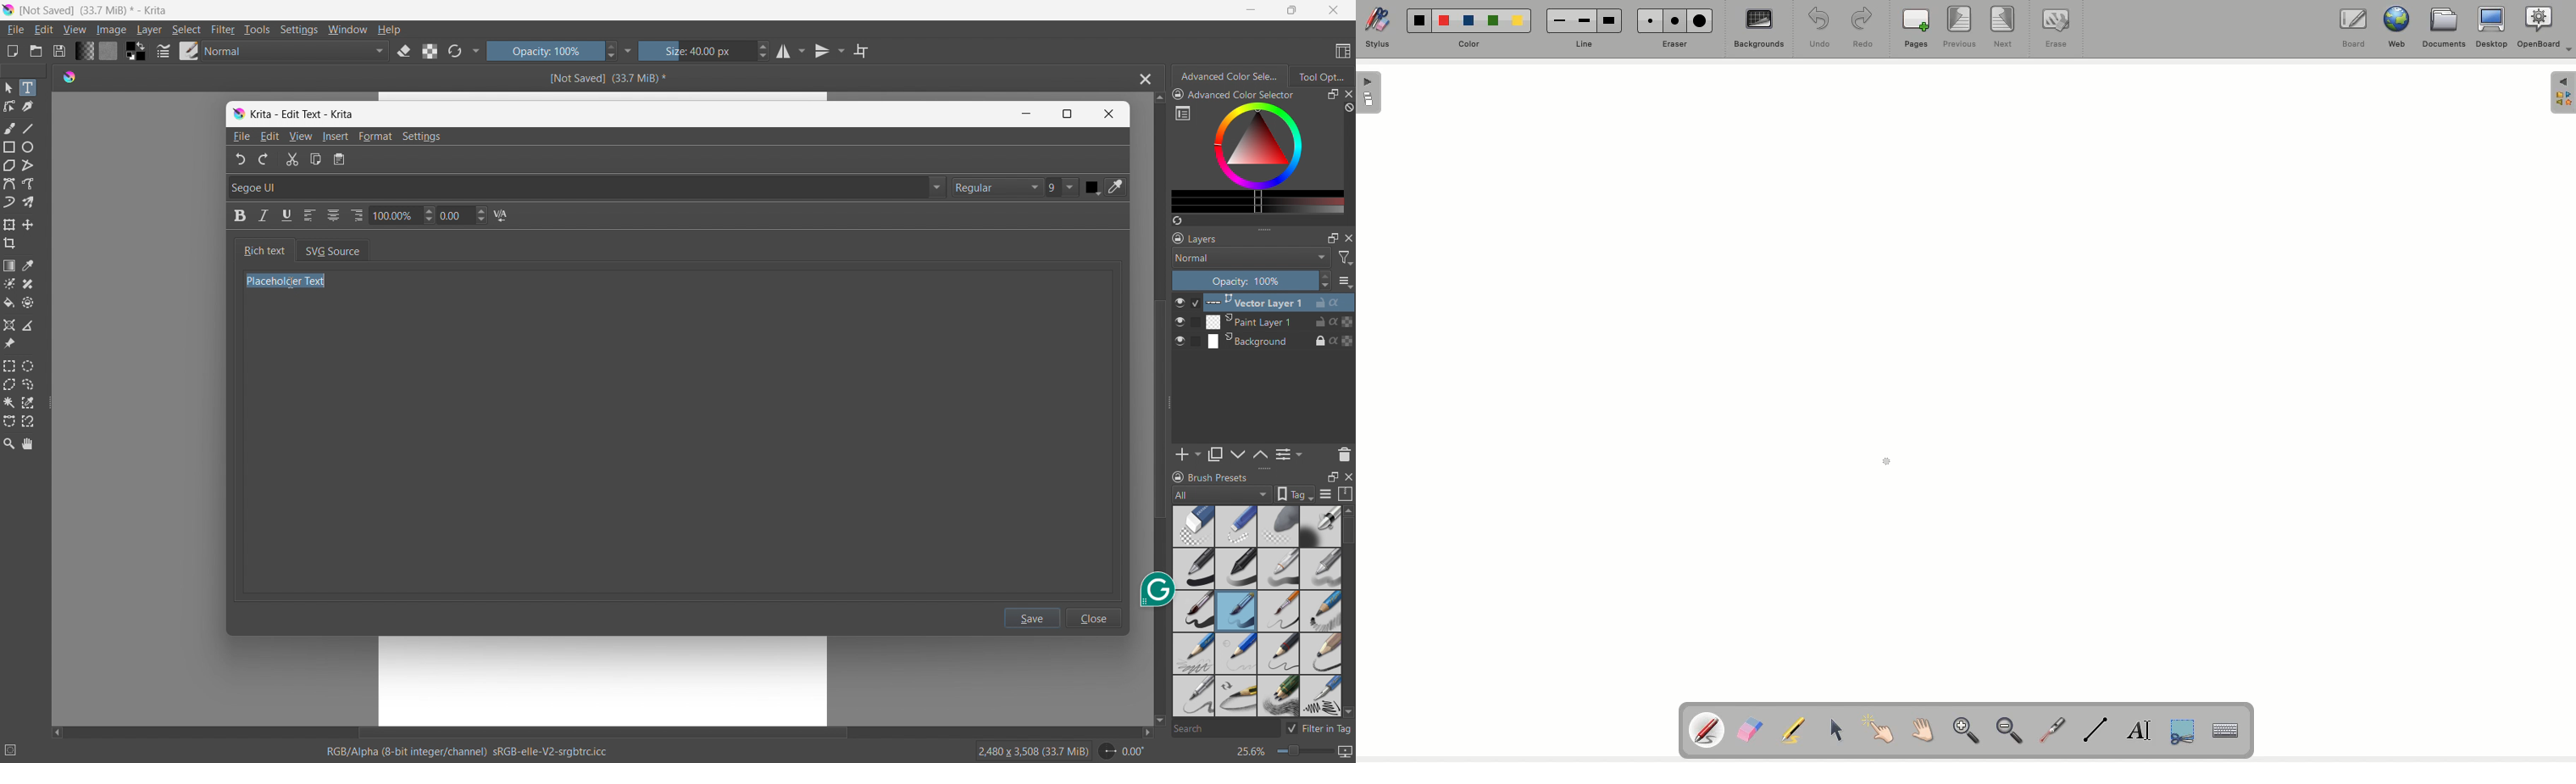  Describe the element at coordinates (304, 112) in the screenshot. I see `Krita - Edit Text - Krita` at that location.